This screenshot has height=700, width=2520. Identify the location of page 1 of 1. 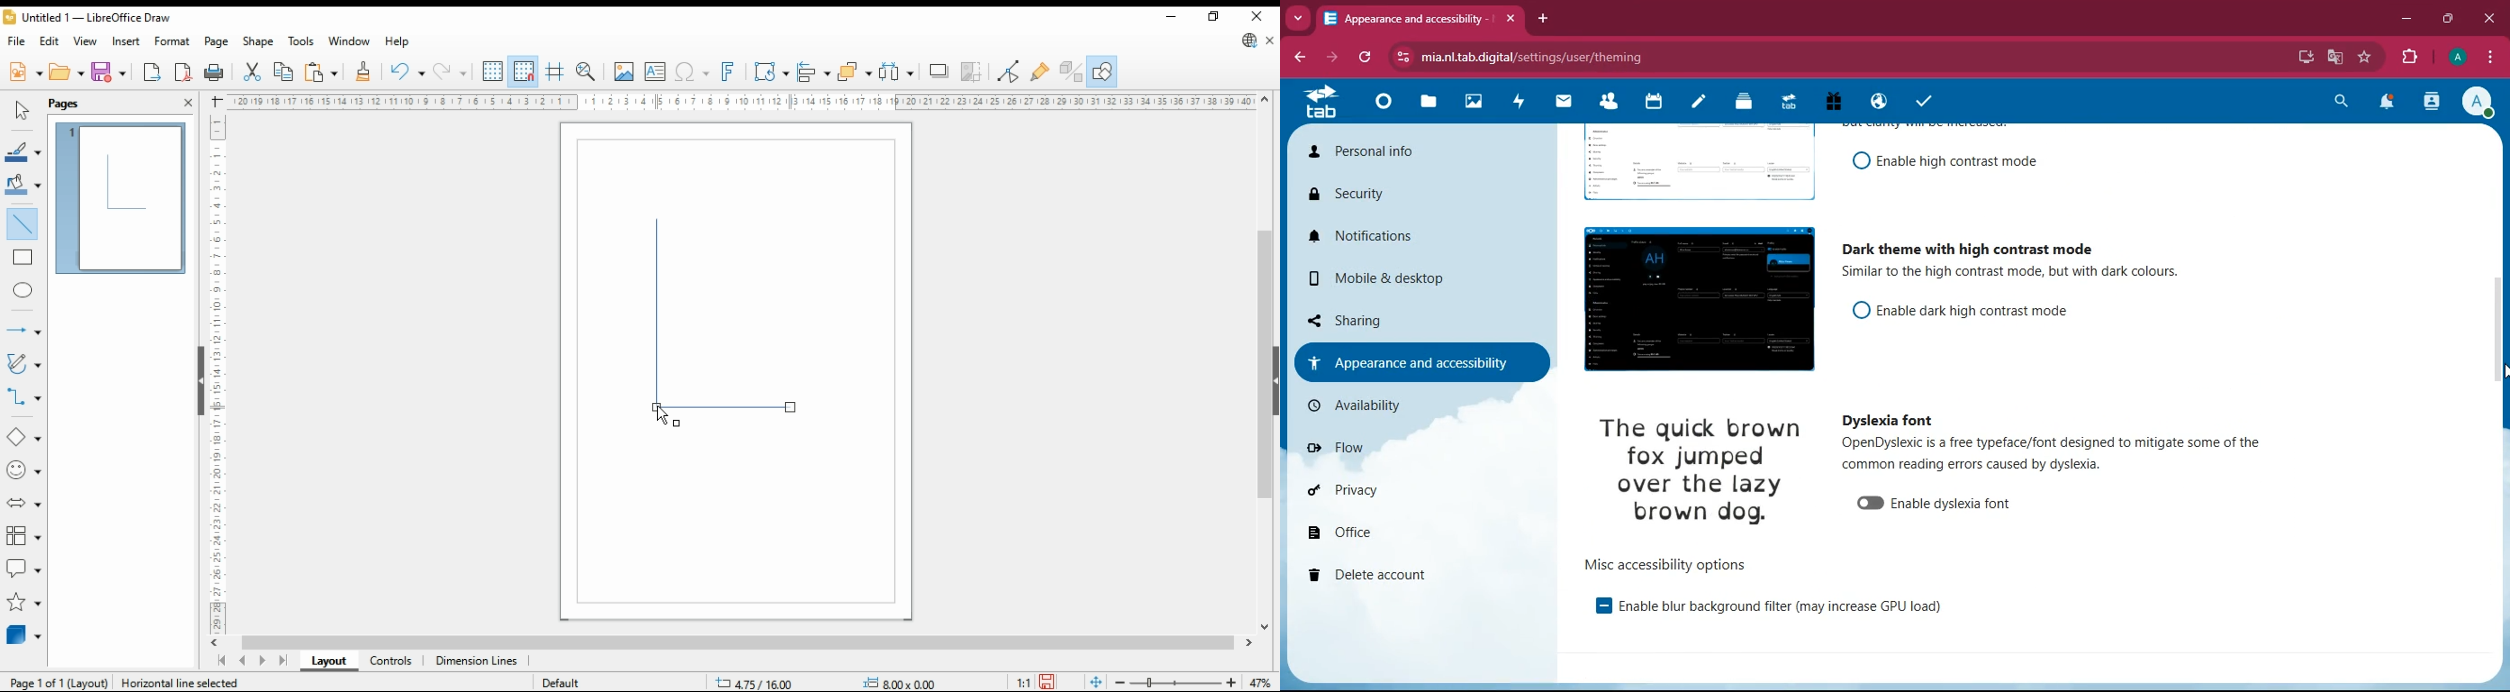
(55, 683).